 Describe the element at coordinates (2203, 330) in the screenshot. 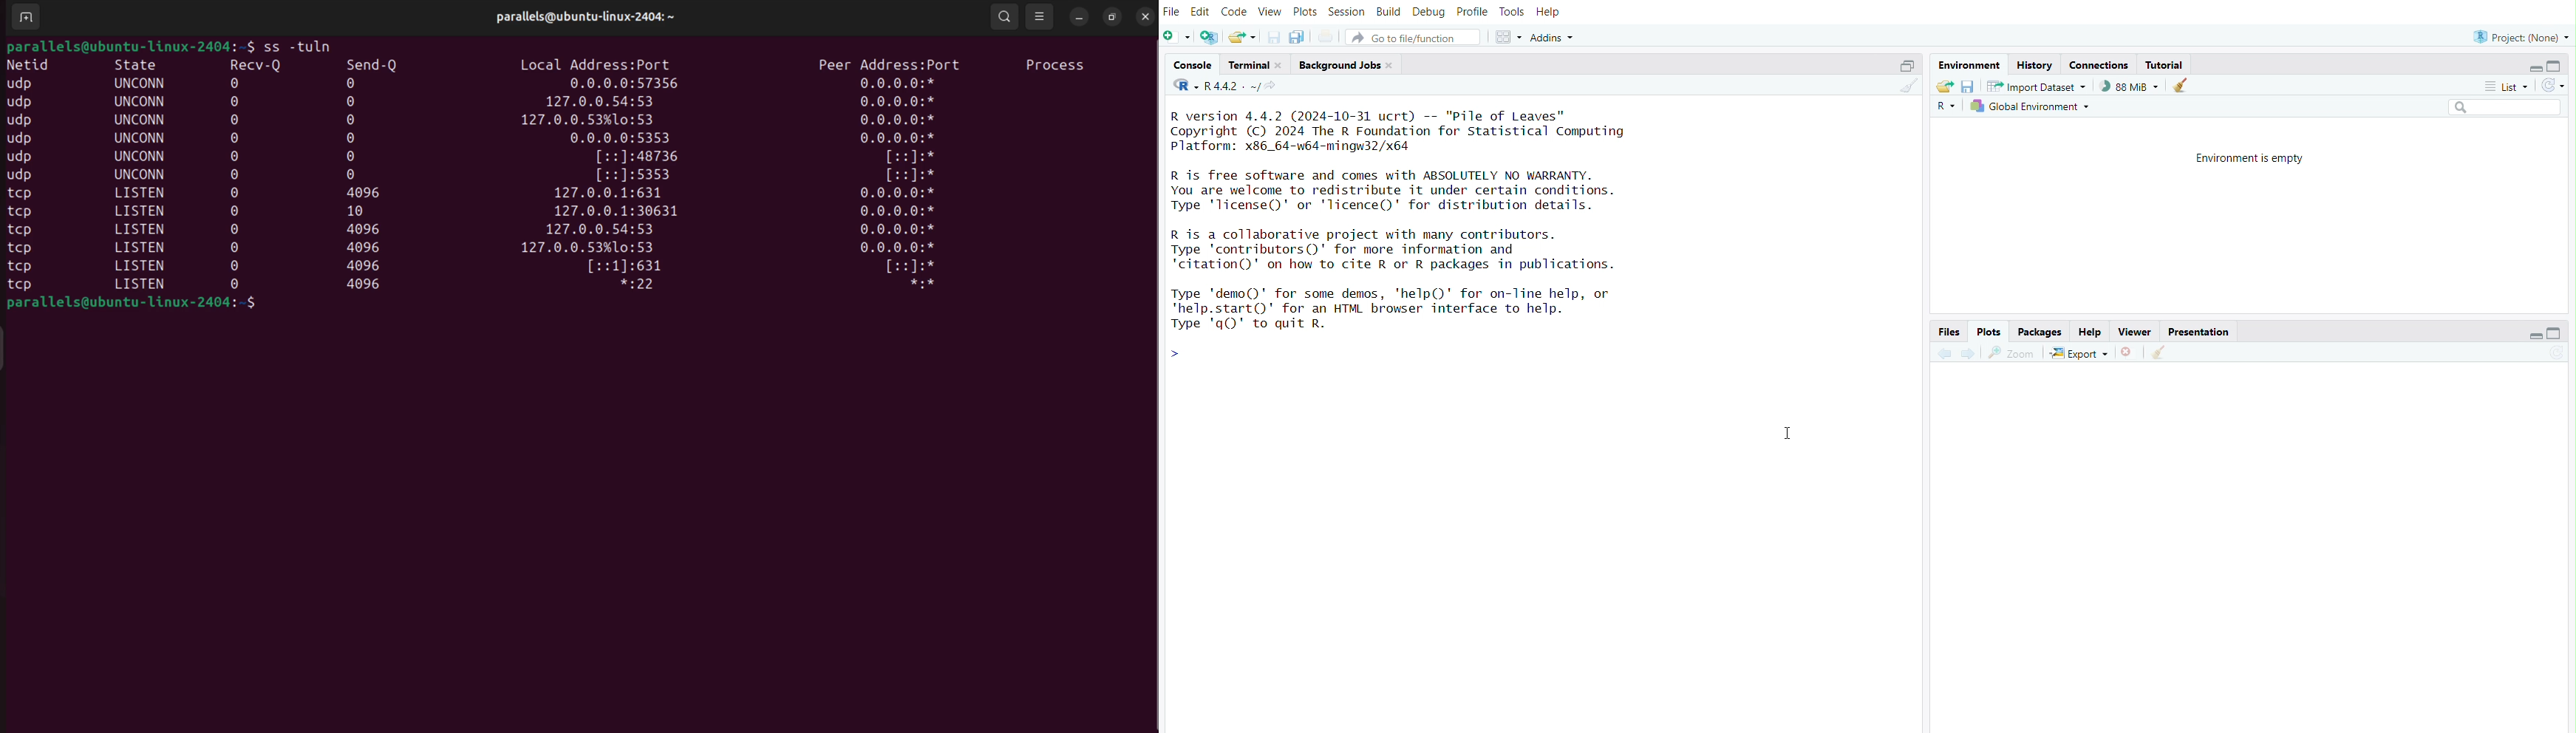

I see `presentation` at that location.